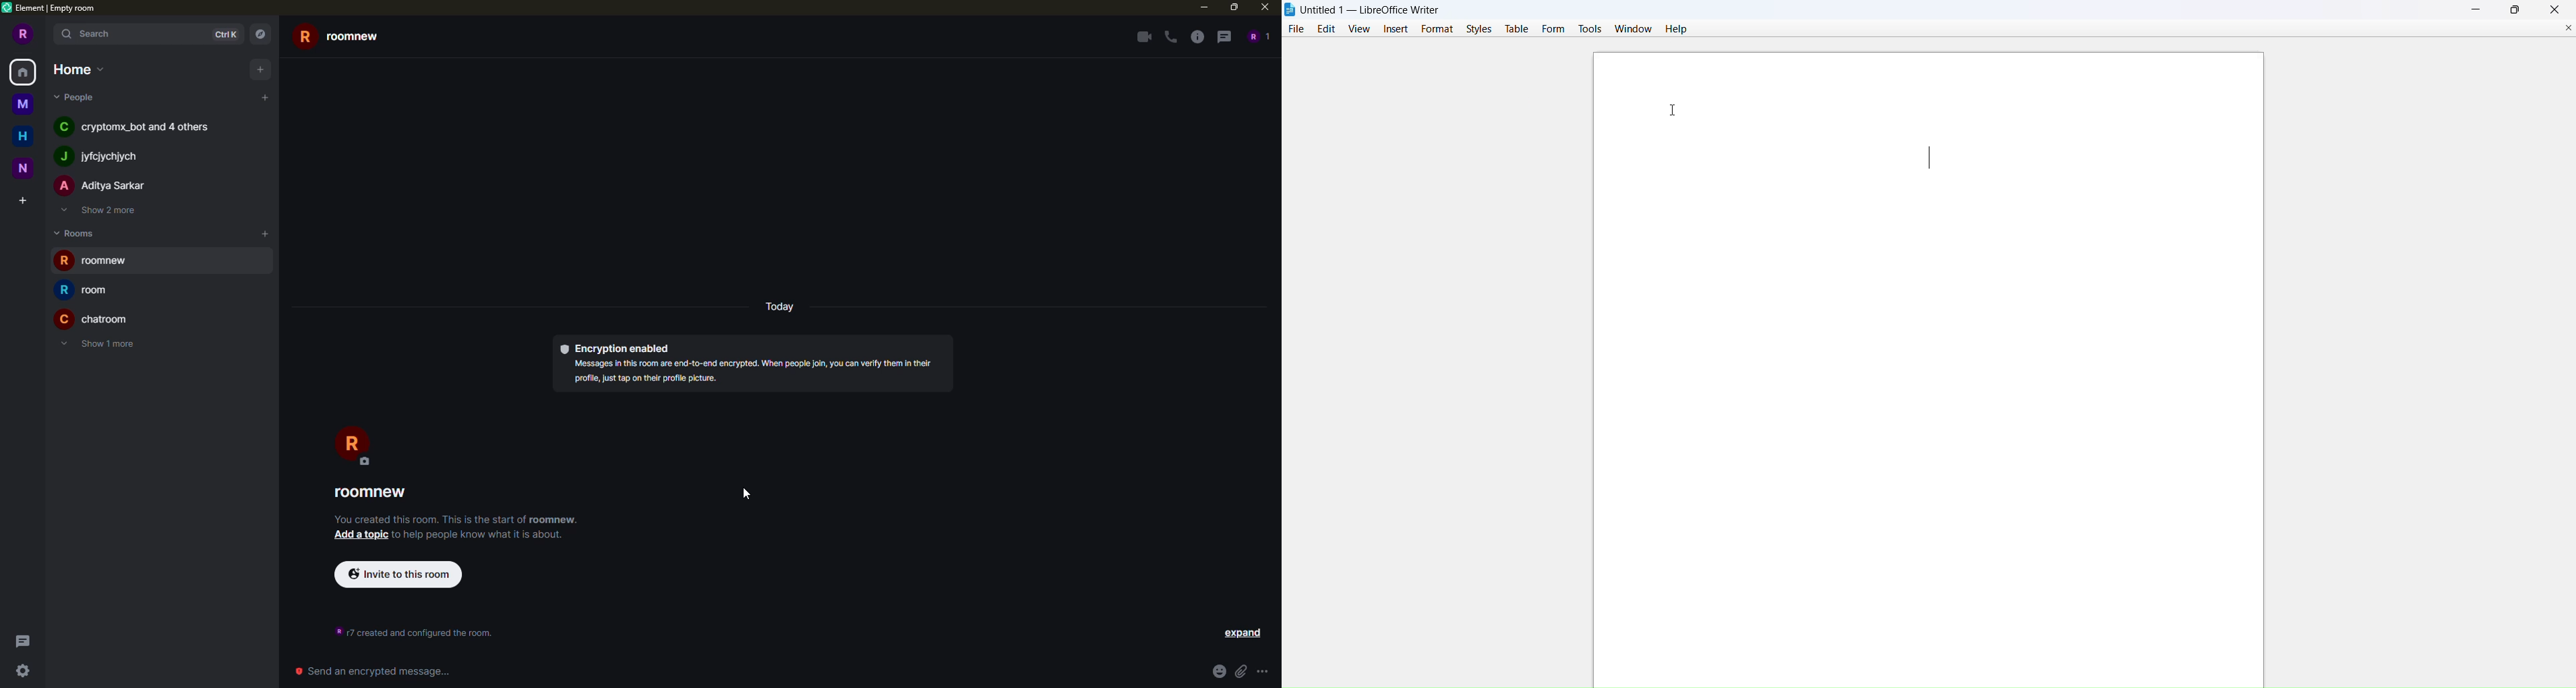 The image size is (2576, 700). What do you see at coordinates (1196, 36) in the screenshot?
I see `info` at bounding box center [1196, 36].